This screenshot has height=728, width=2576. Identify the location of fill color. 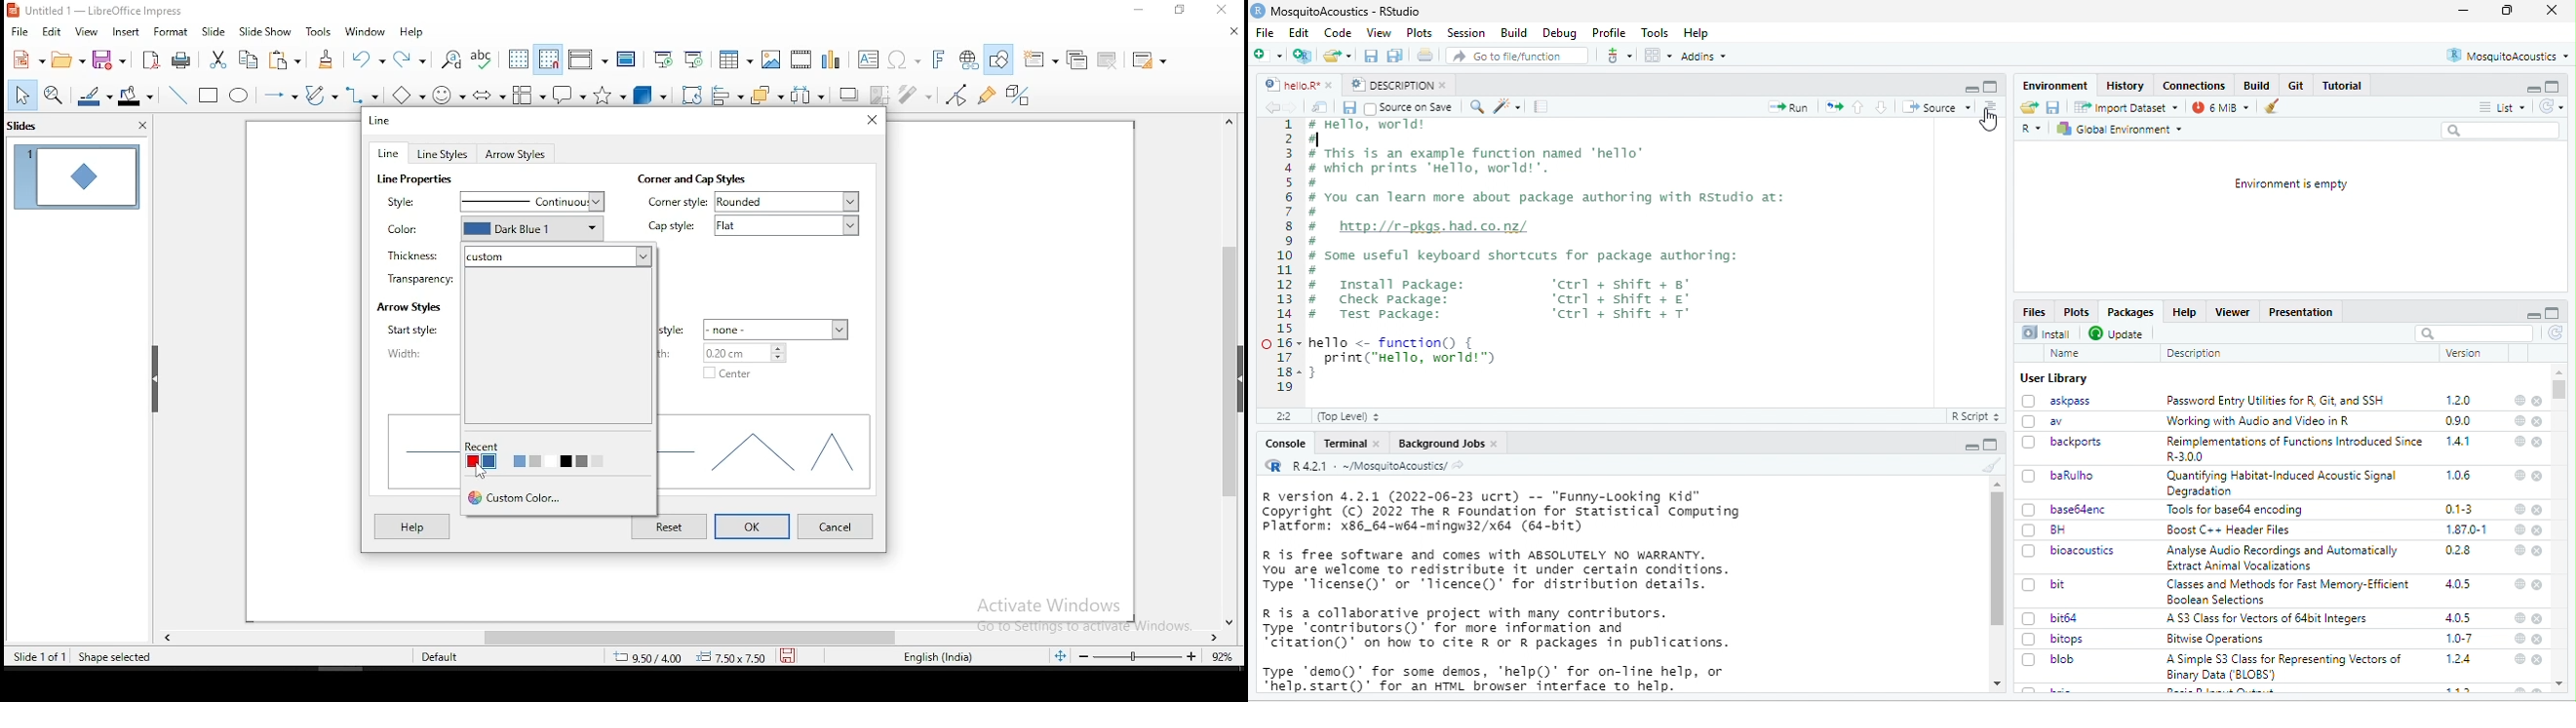
(136, 97).